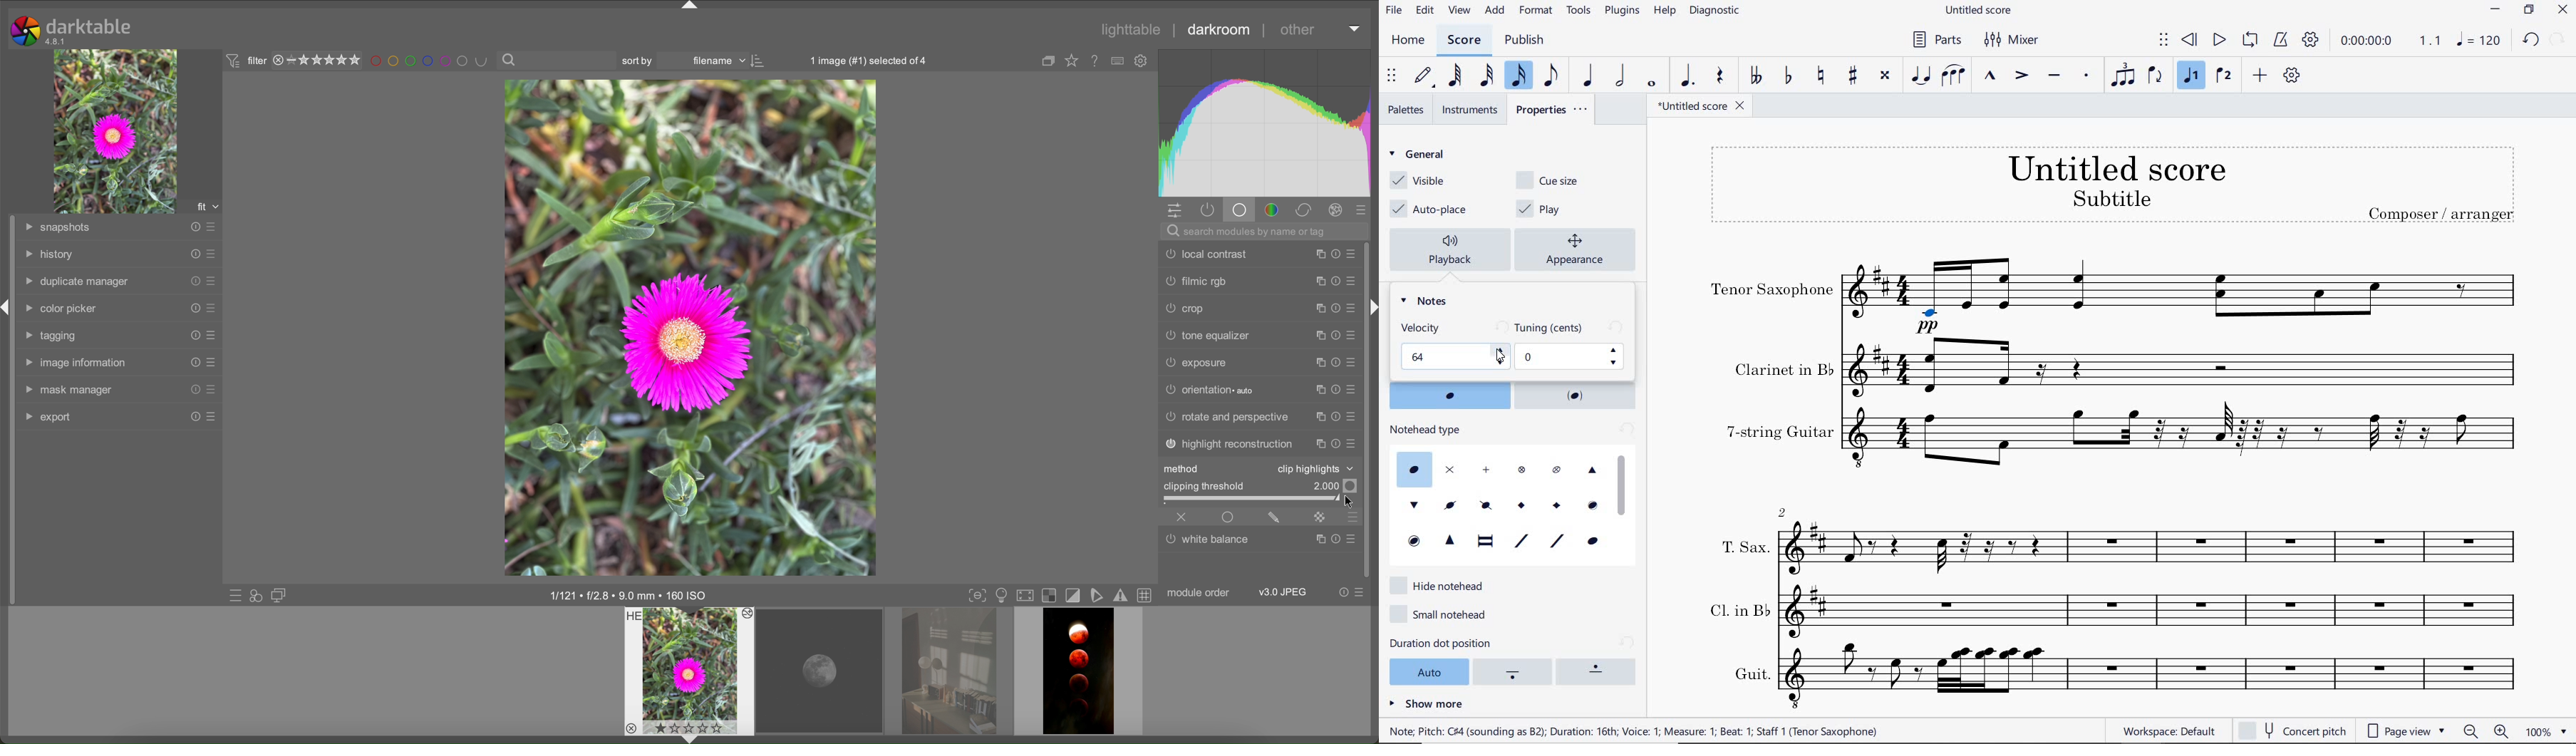 The image size is (2576, 756). I want to click on arrow, so click(691, 7).